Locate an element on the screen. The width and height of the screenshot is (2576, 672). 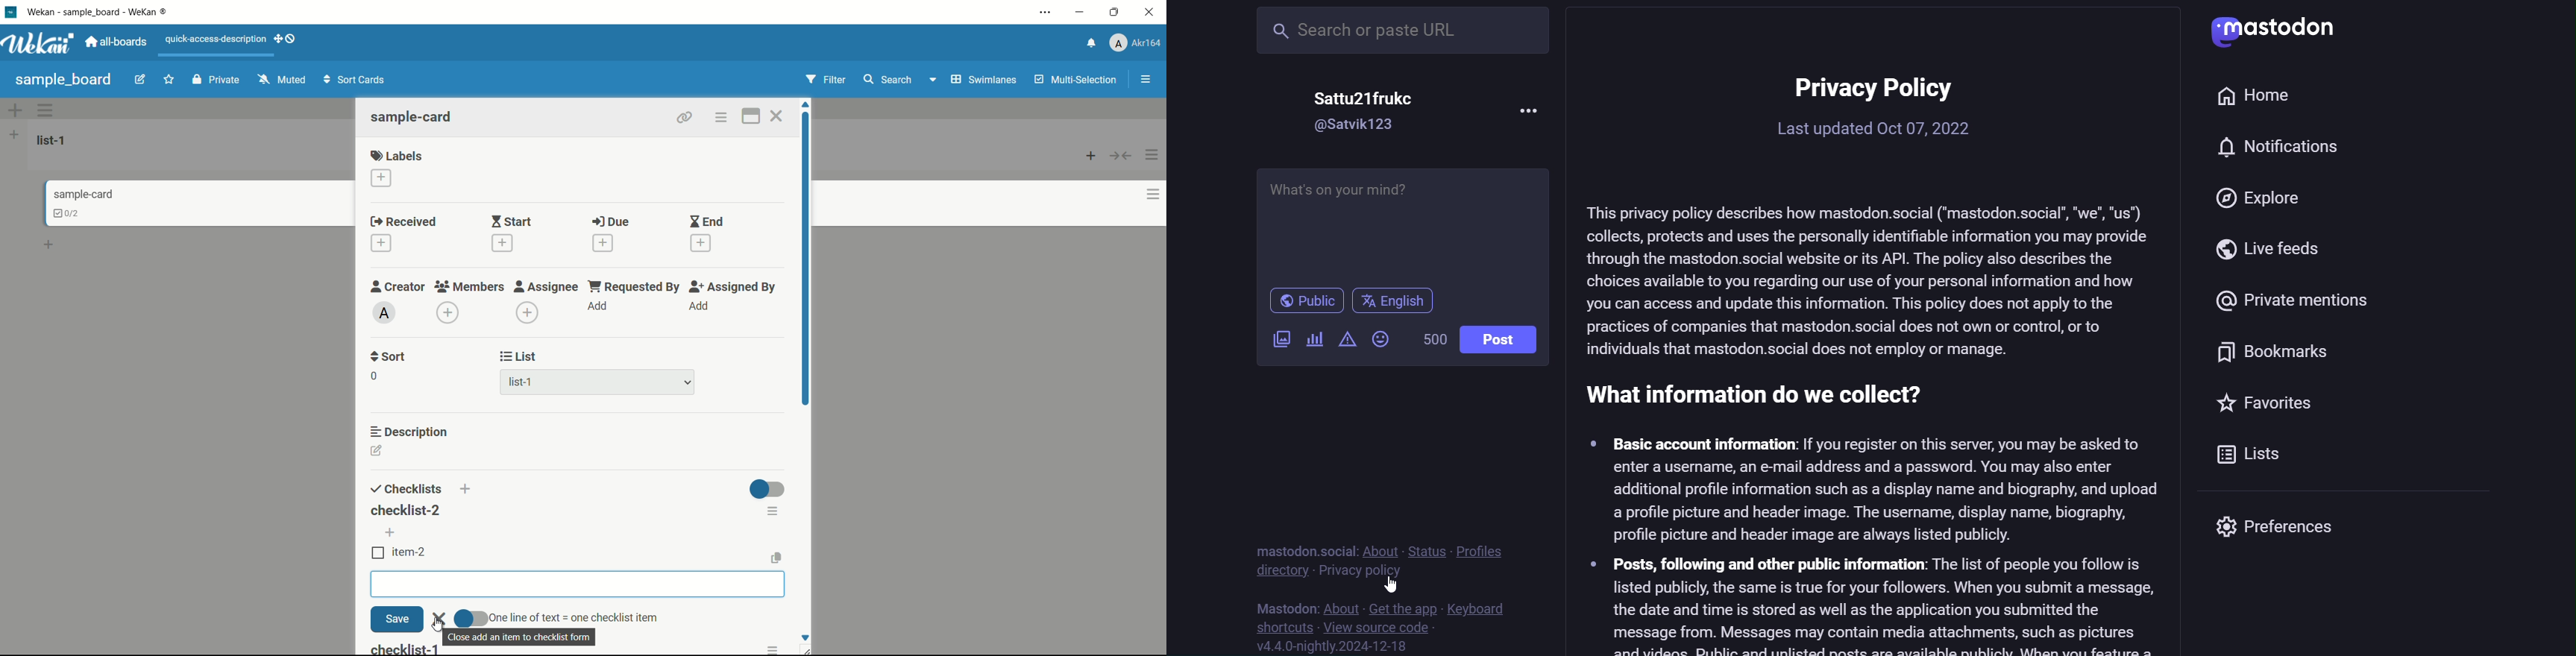
card actions is located at coordinates (720, 118).